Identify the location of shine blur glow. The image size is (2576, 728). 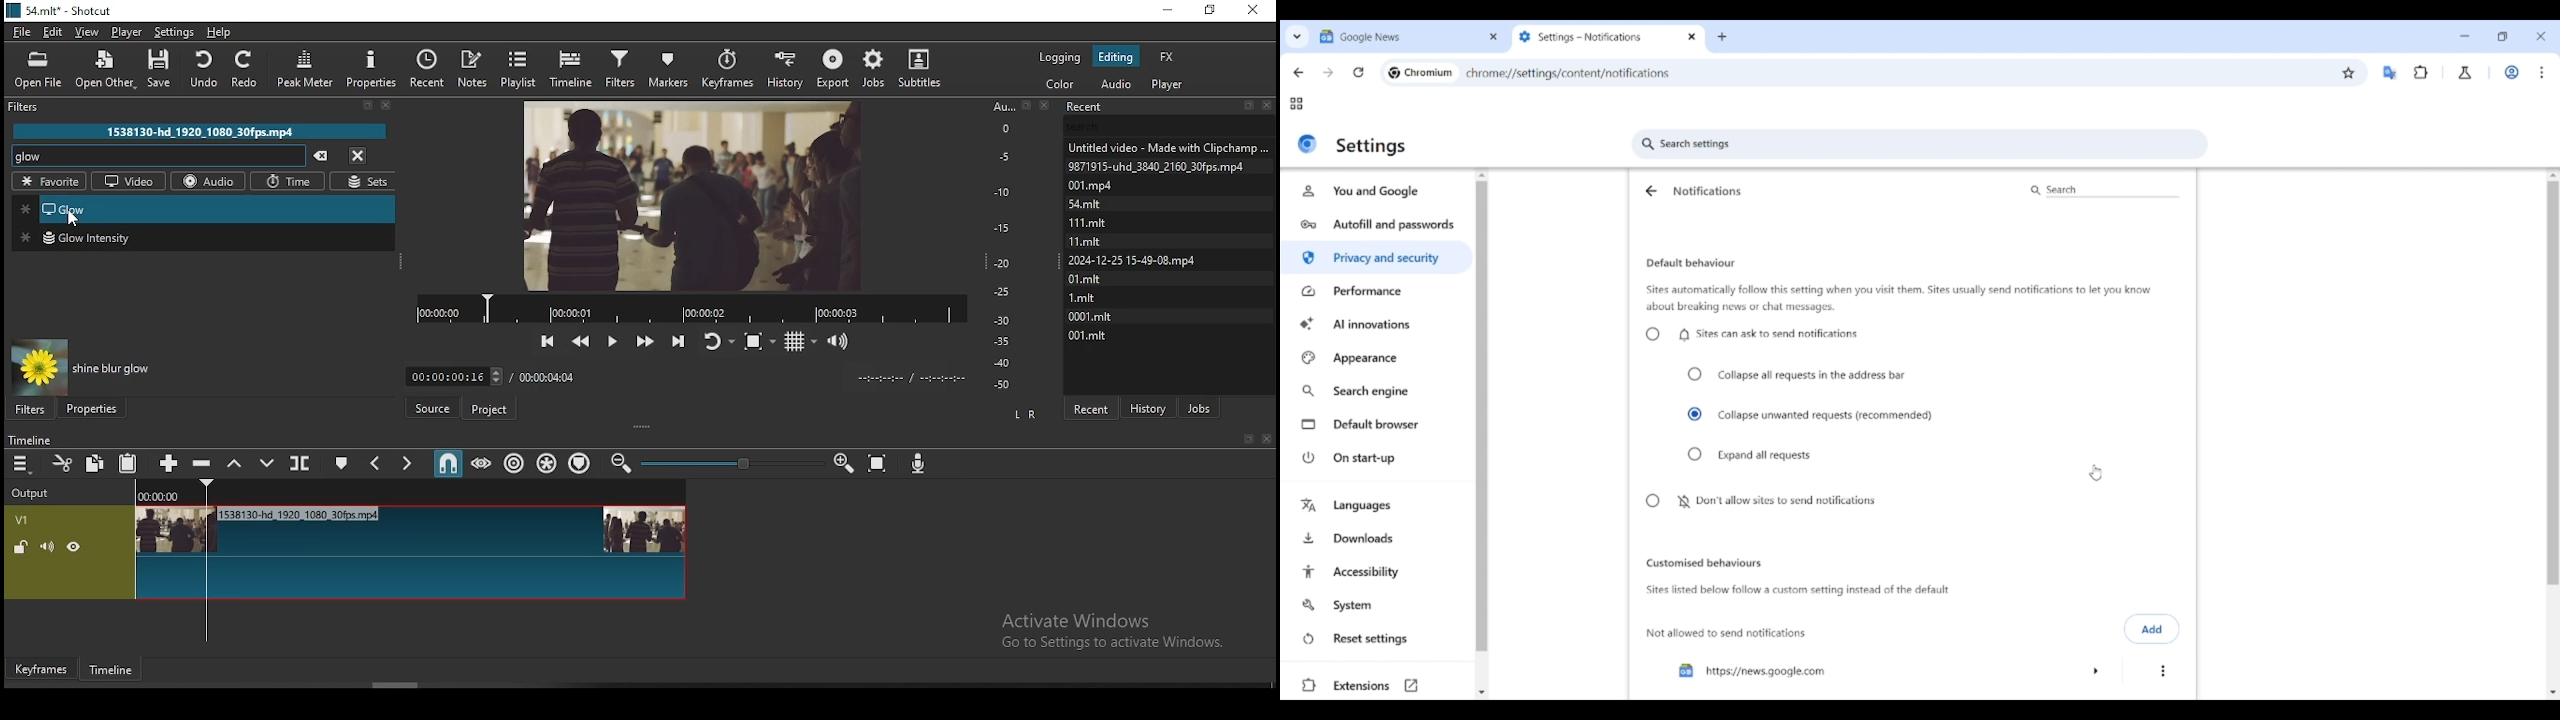
(111, 368).